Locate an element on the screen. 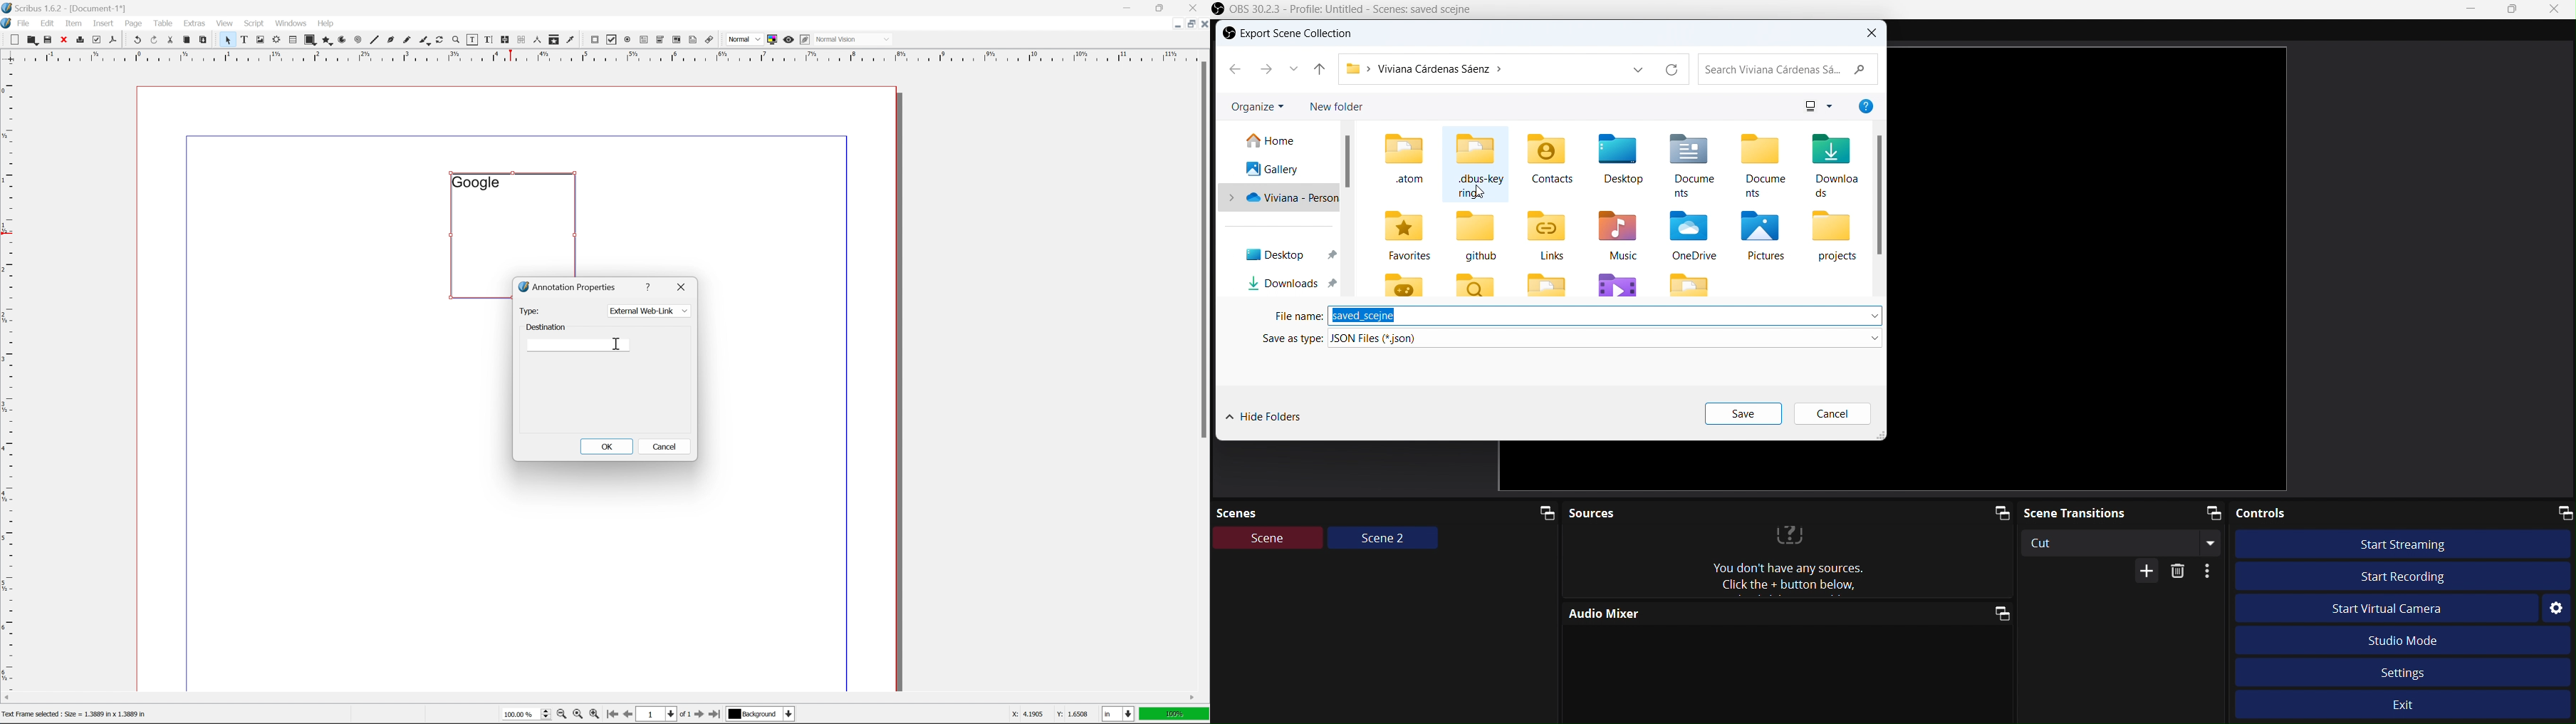 The height and width of the screenshot is (728, 2576). windows is located at coordinates (292, 23).